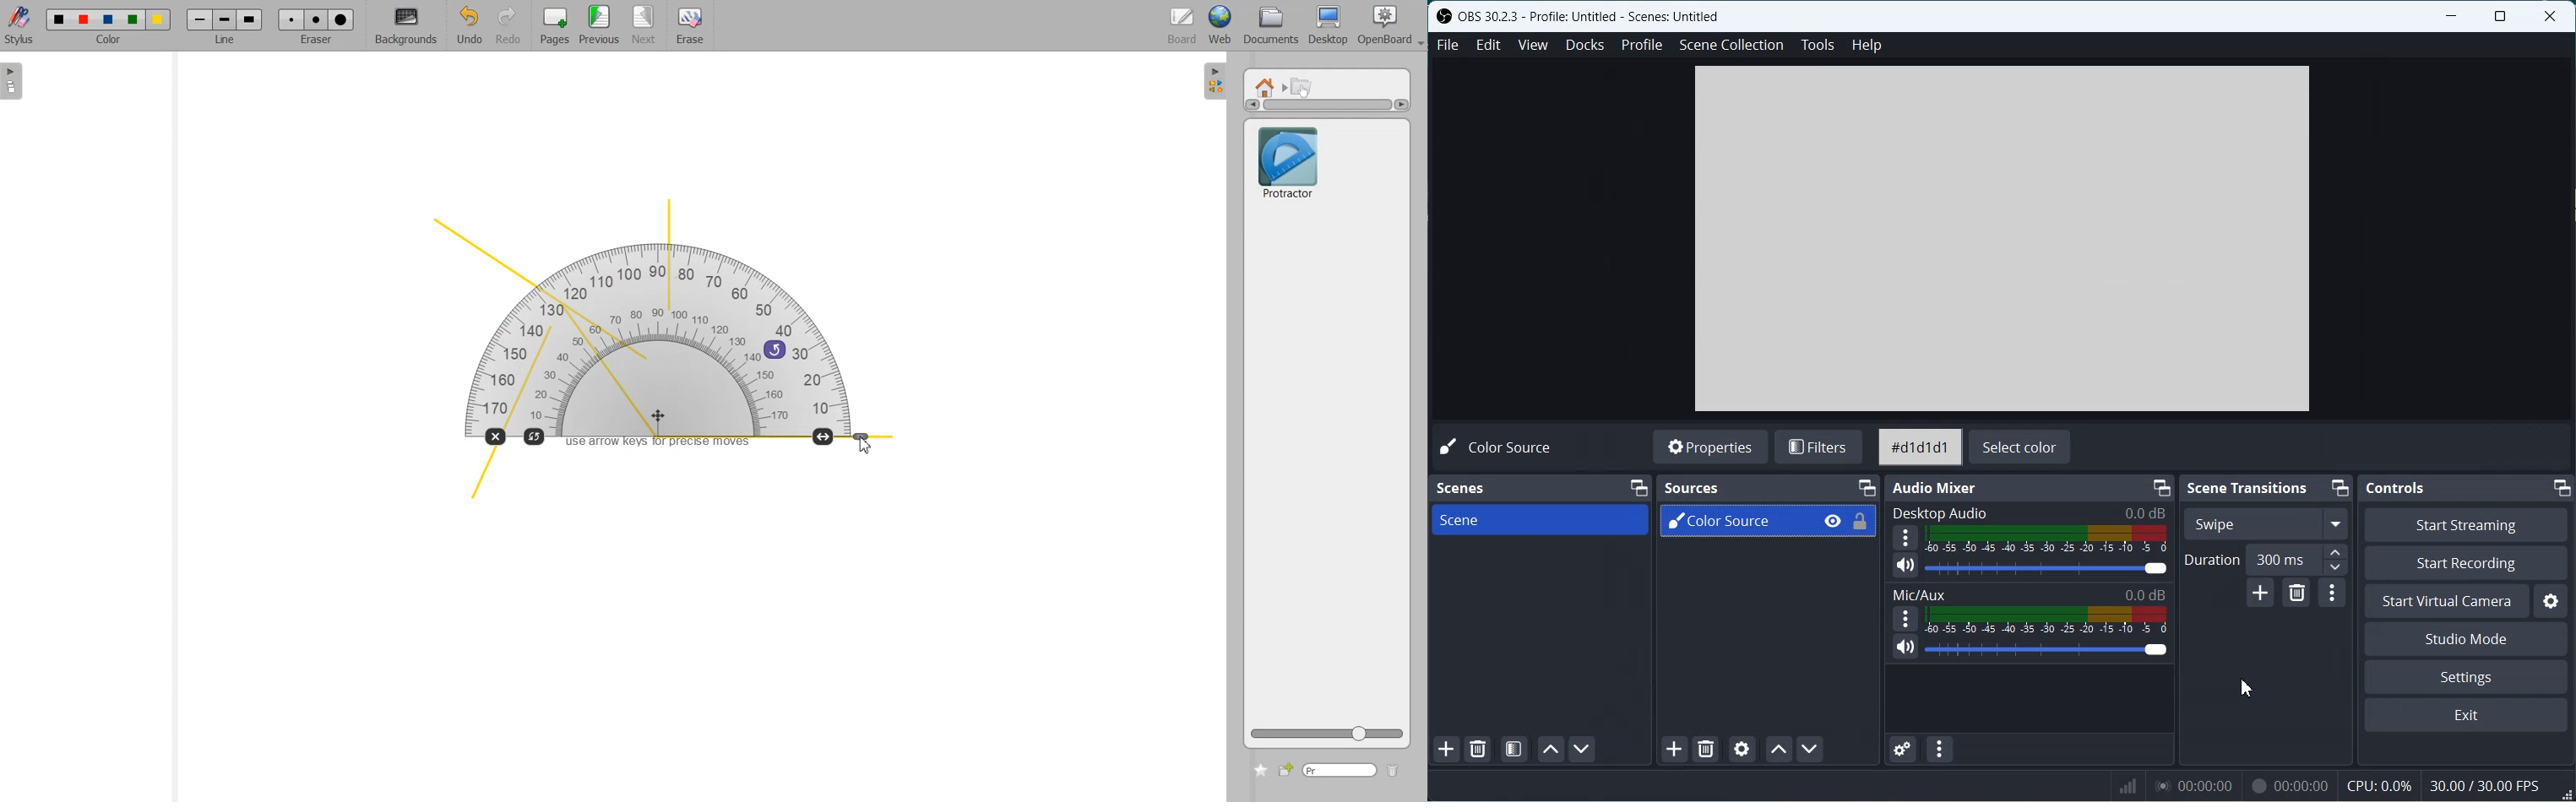 This screenshot has width=2576, height=812. Describe the element at coordinates (2122, 783) in the screenshot. I see `Signals` at that location.